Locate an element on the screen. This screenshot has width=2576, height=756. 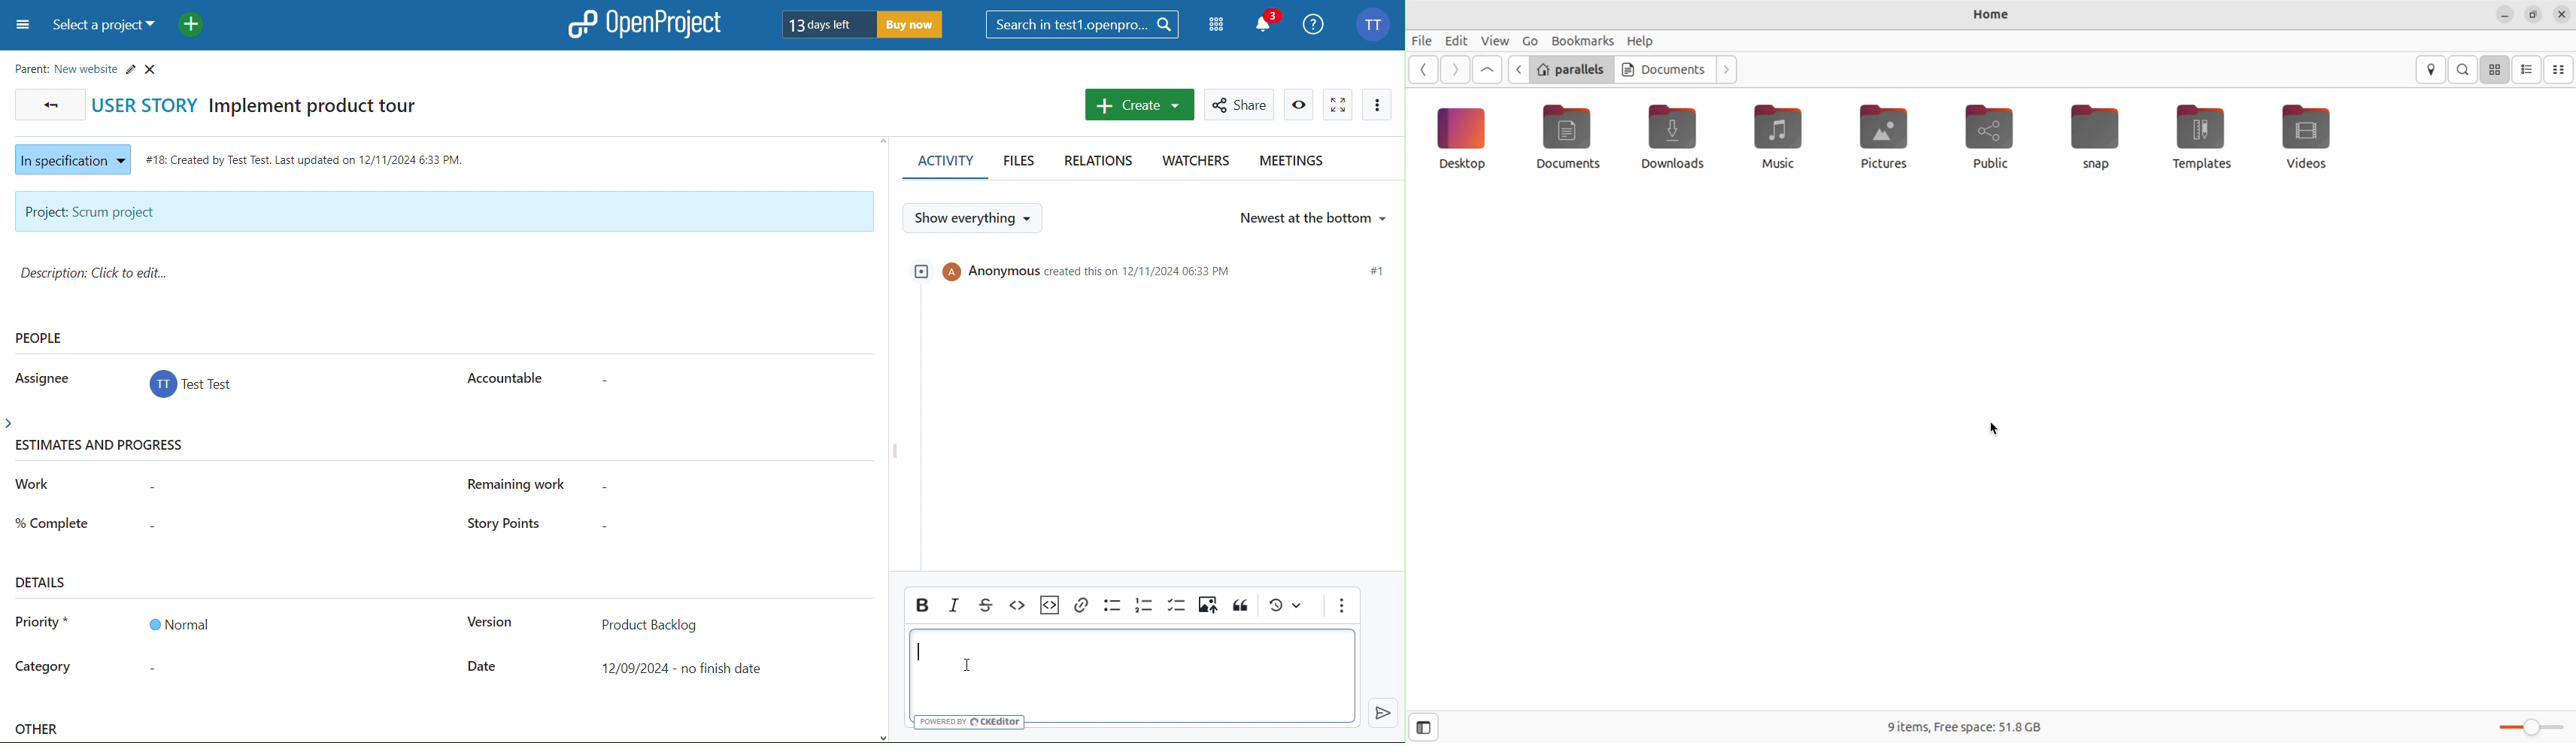
Select a project is located at coordinates (107, 26).